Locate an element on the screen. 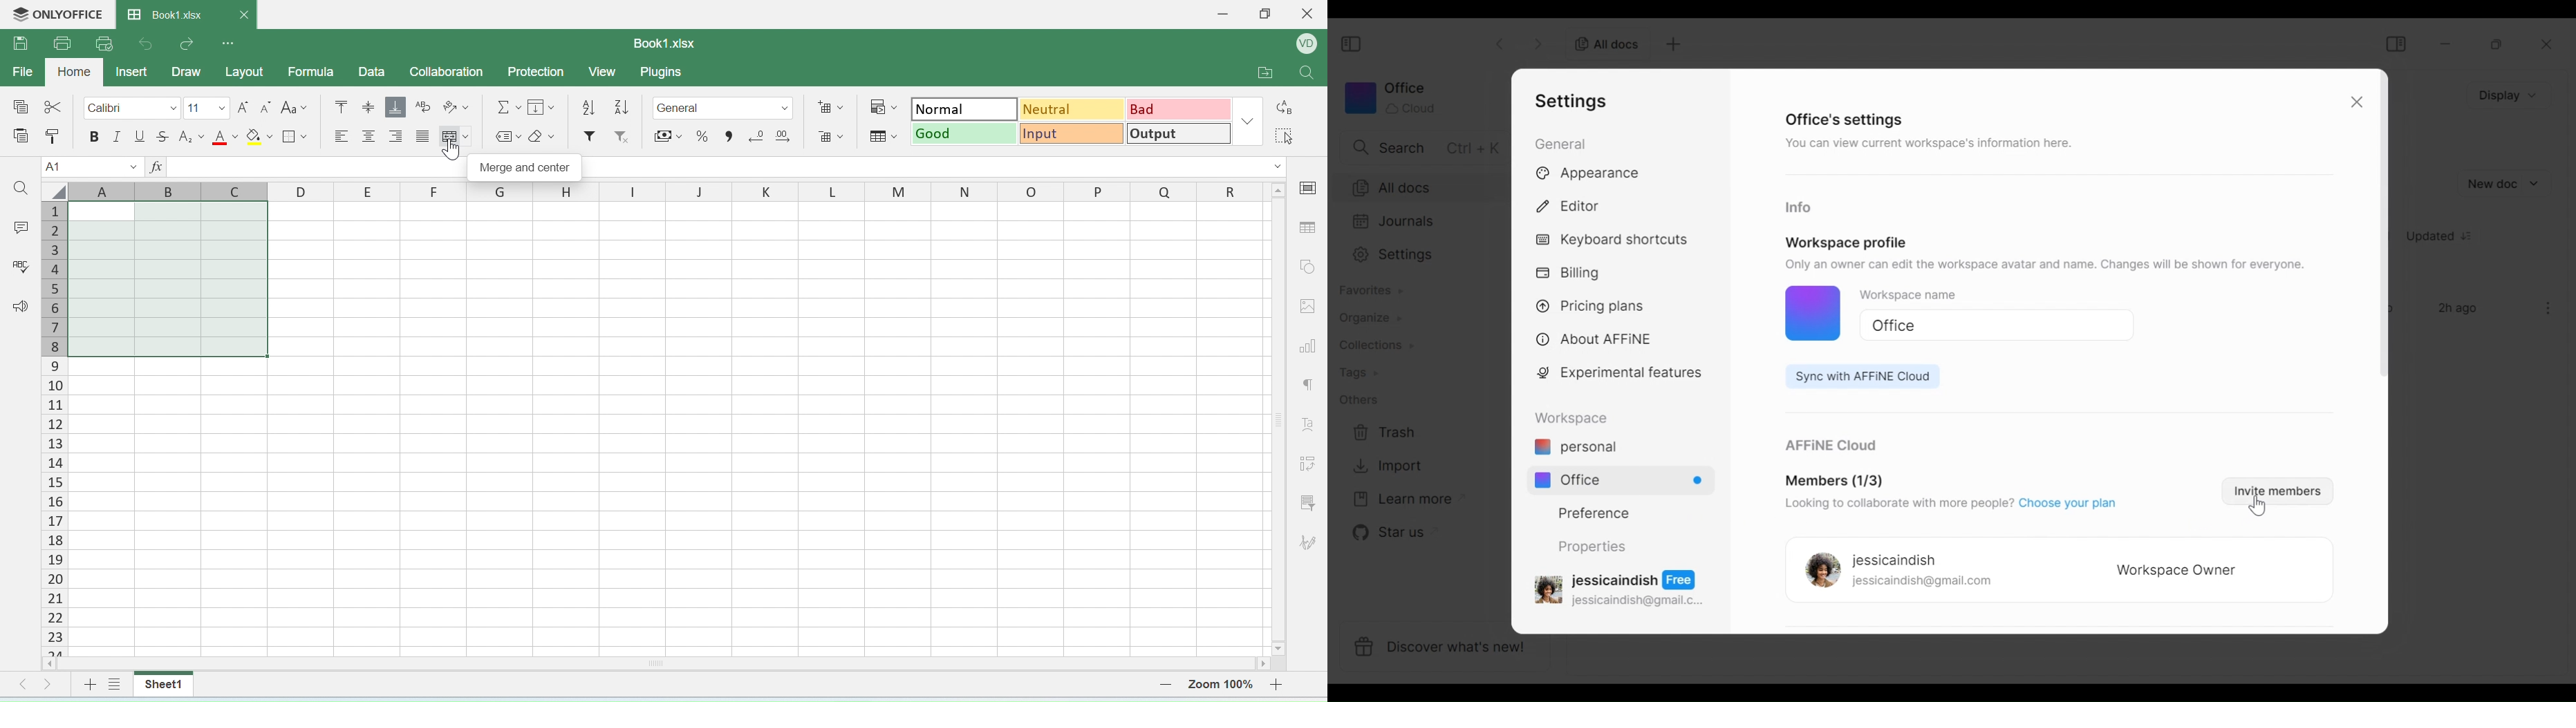  aqlign bottom is located at coordinates (395, 106).